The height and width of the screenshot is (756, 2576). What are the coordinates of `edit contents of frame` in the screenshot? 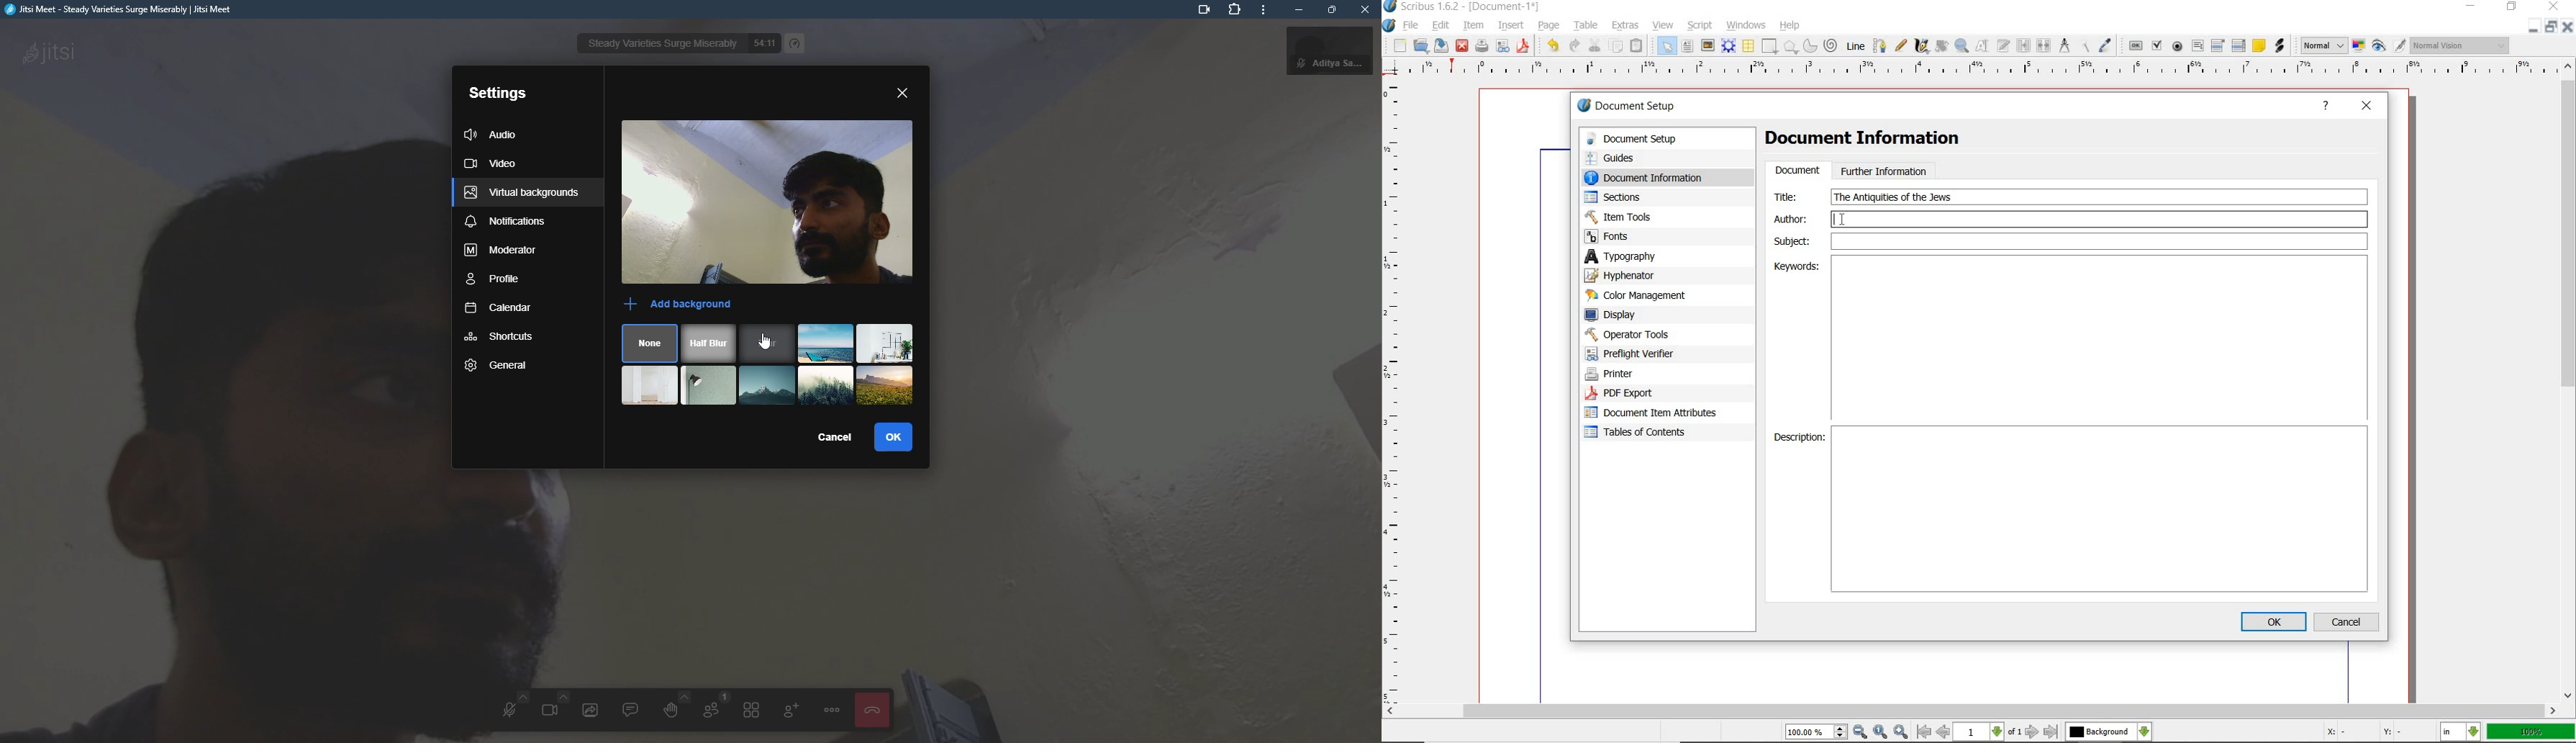 It's located at (1984, 47).